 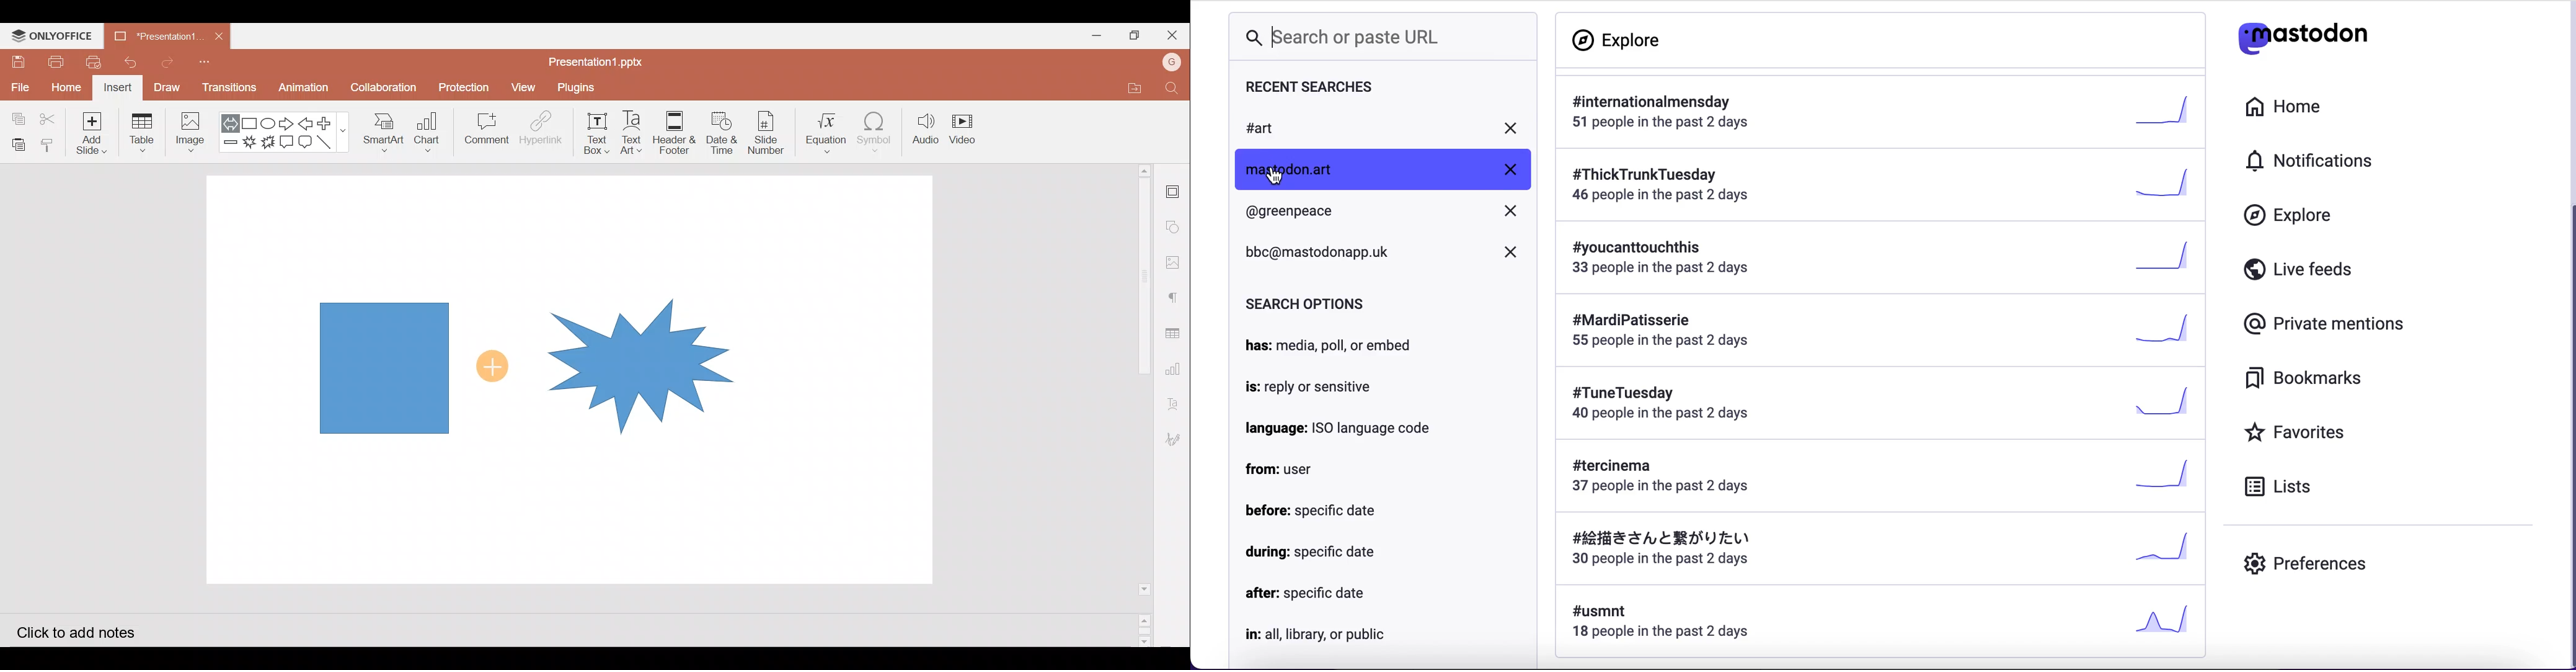 I want to click on Copy style, so click(x=51, y=145).